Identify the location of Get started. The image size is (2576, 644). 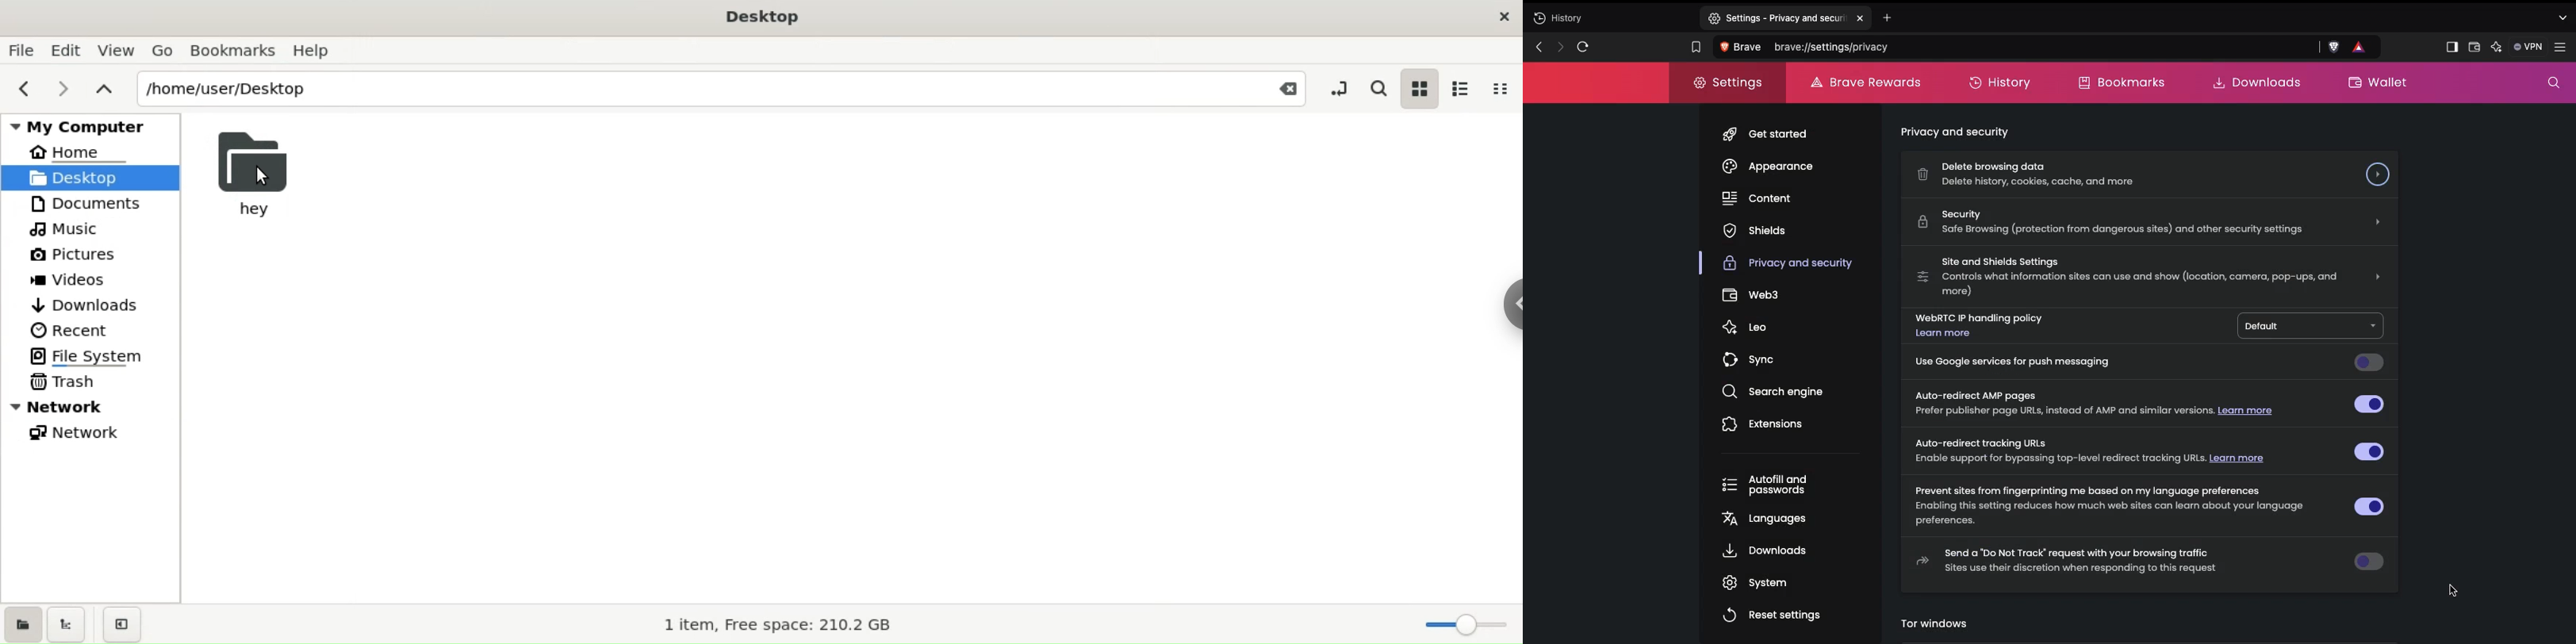
(1766, 135).